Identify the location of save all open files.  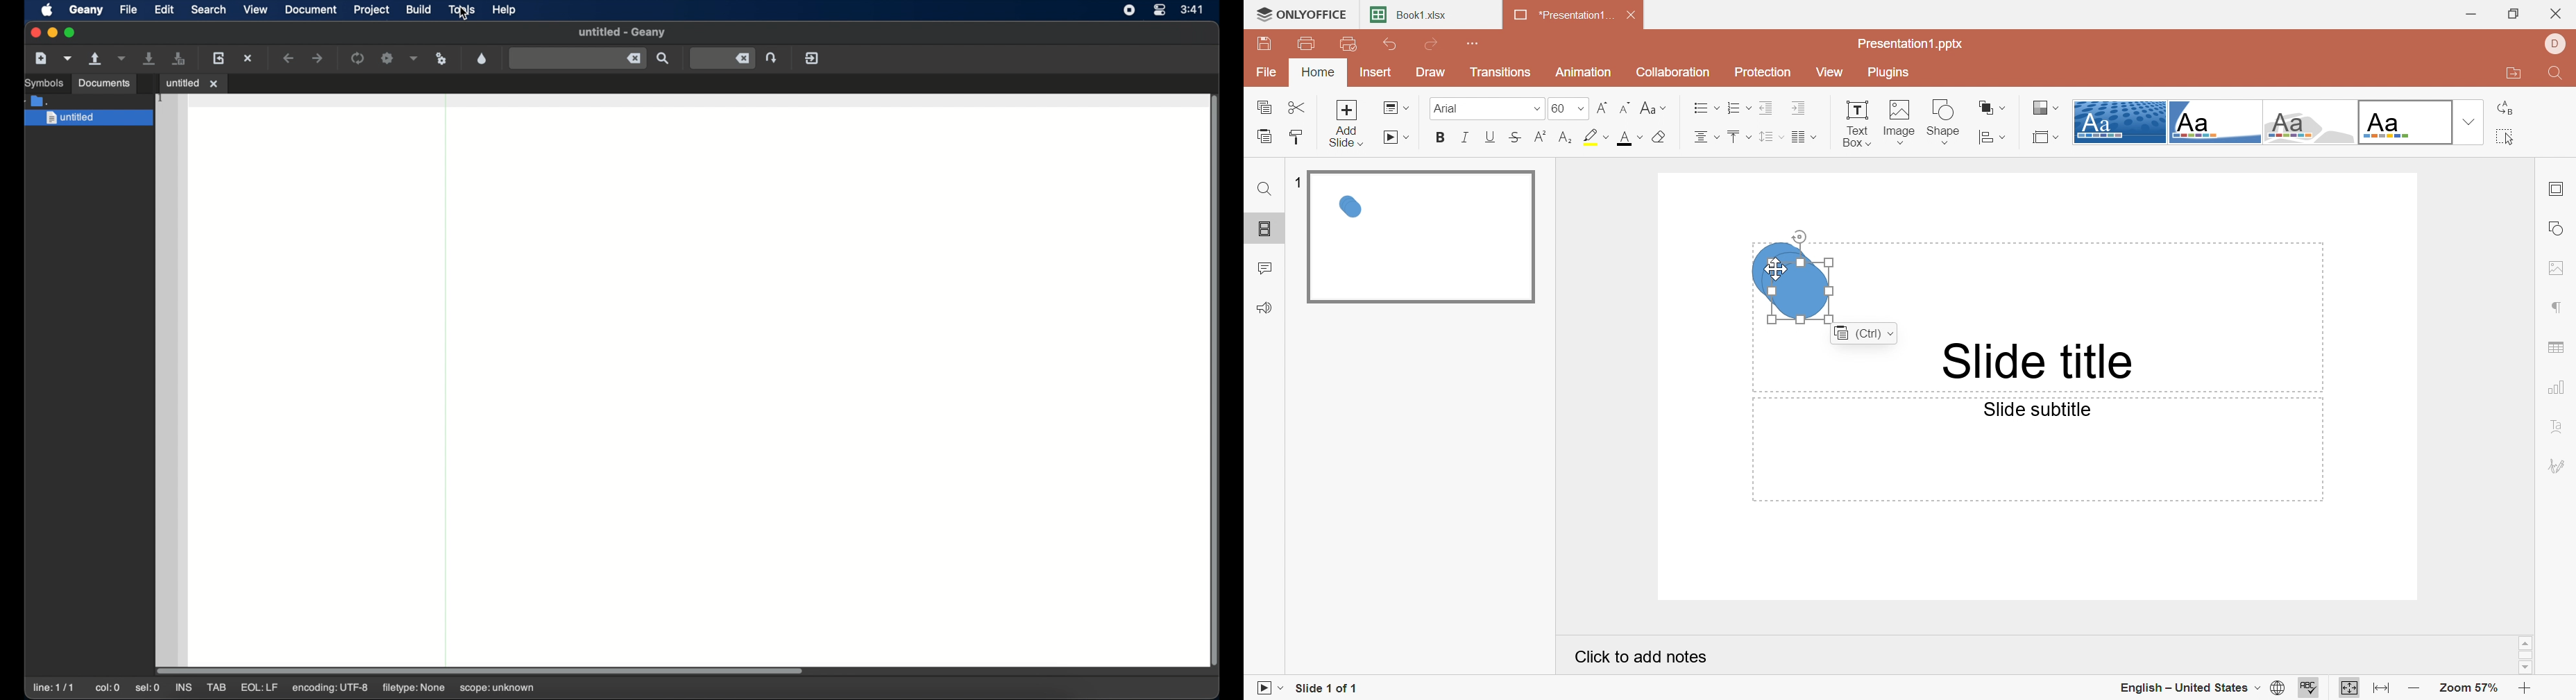
(180, 58).